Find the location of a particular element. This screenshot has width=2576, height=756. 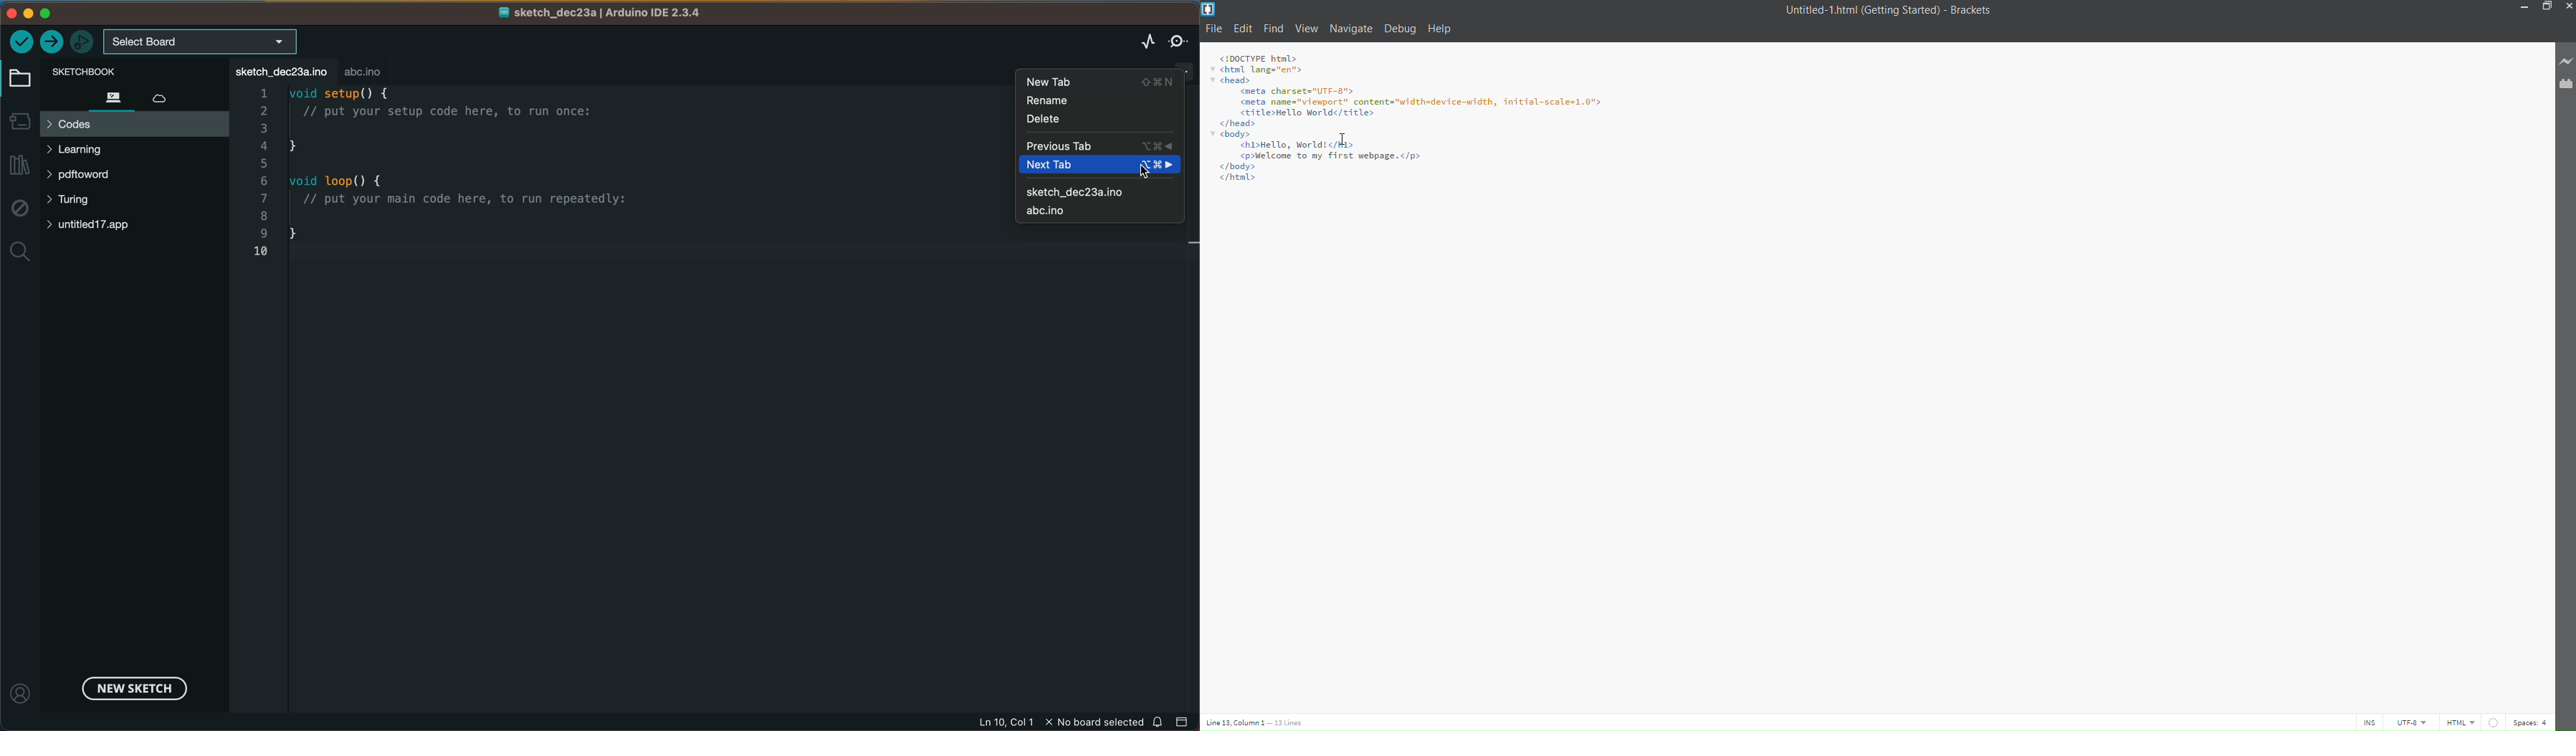

sketch is located at coordinates (1102, 190).